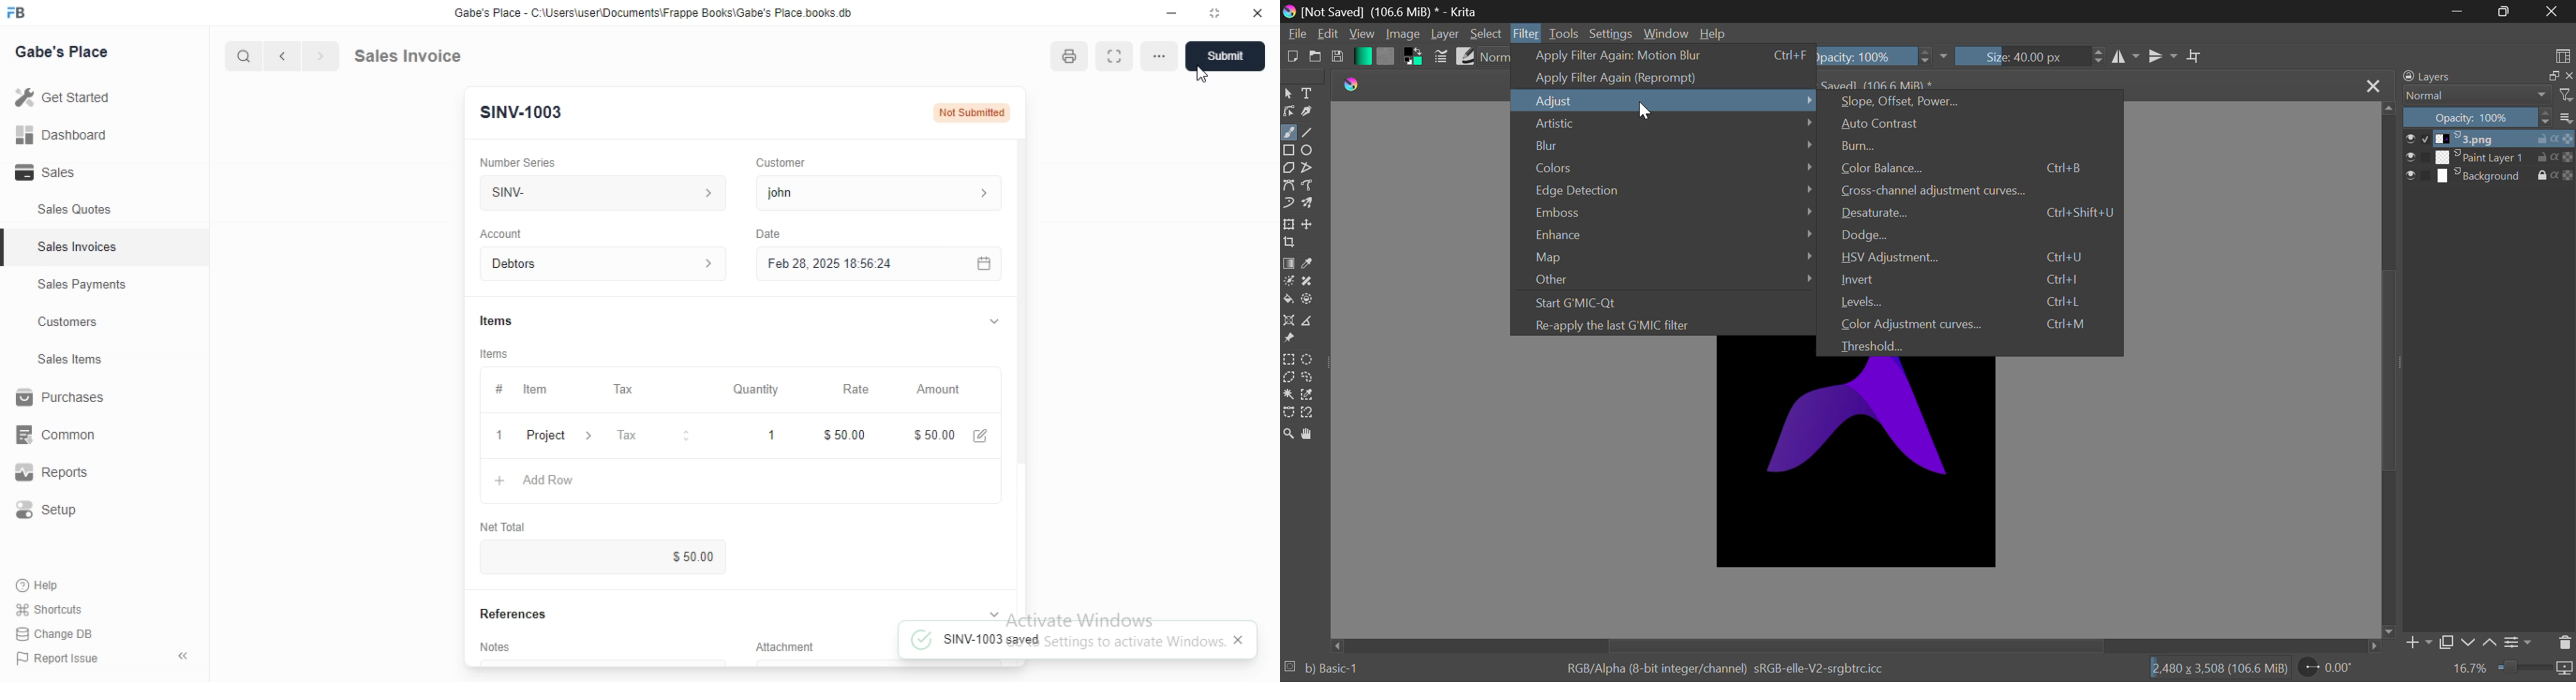 This screenshot has height=700, width=2576. I want to click on Burn, so click(1977, 148).